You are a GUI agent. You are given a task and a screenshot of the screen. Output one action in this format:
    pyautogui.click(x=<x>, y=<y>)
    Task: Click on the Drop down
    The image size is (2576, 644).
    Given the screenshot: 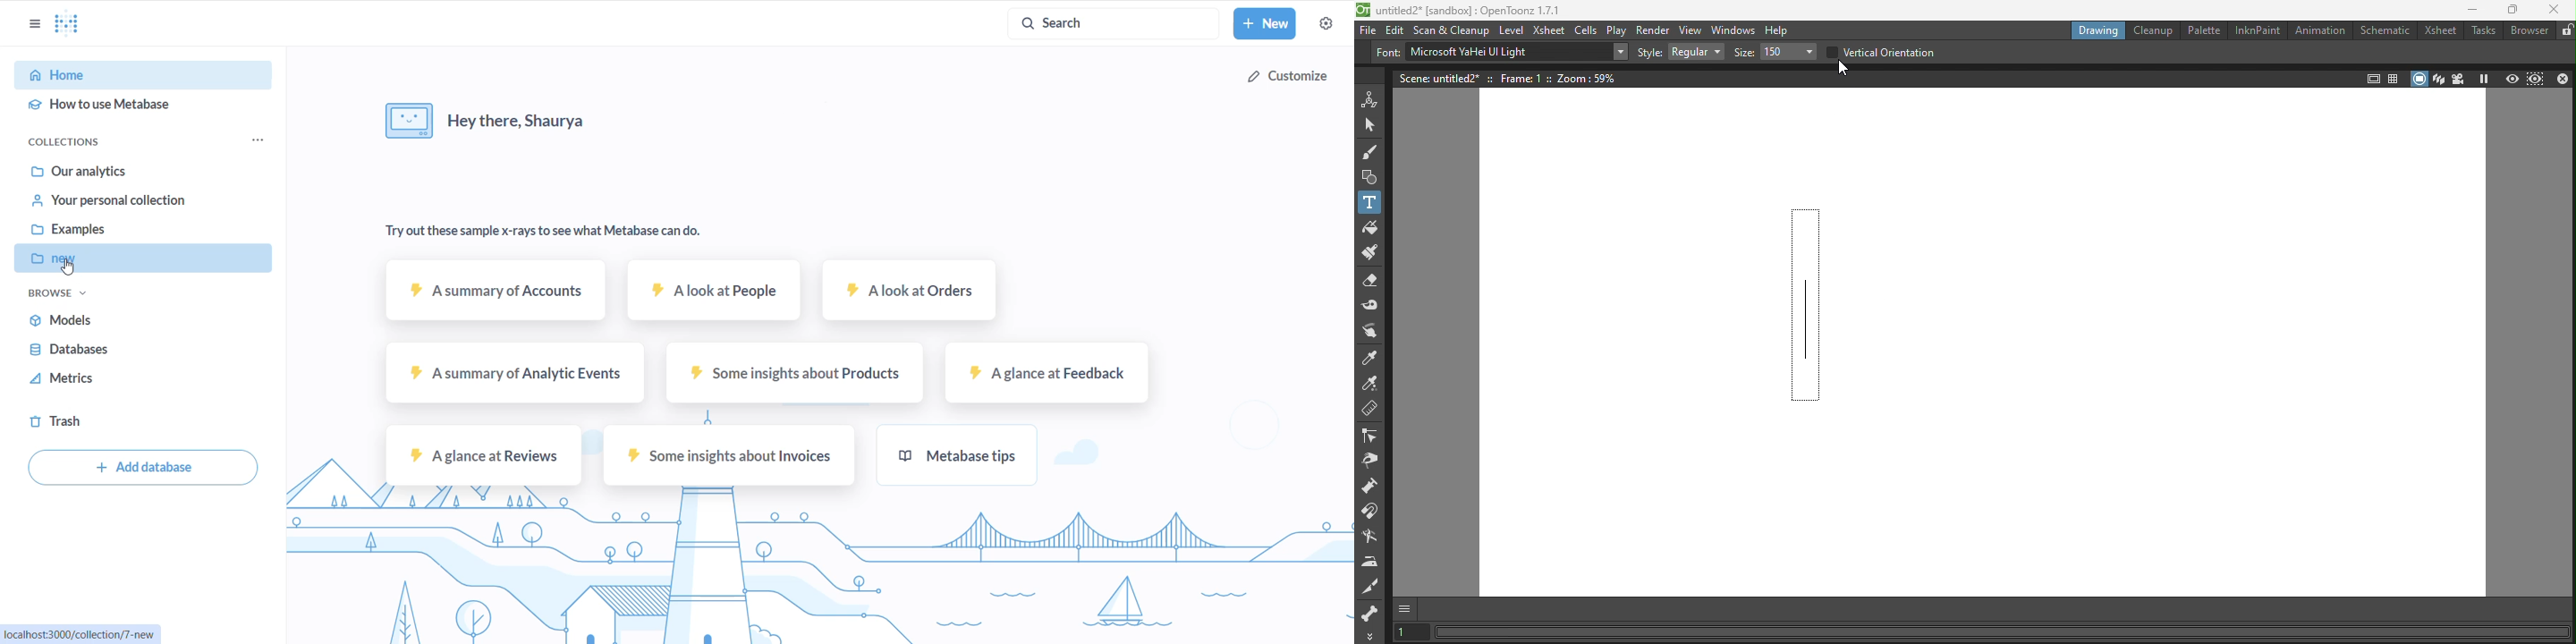 What is the action you would take?
    pyautogui.click(x=1622, y=51)
    